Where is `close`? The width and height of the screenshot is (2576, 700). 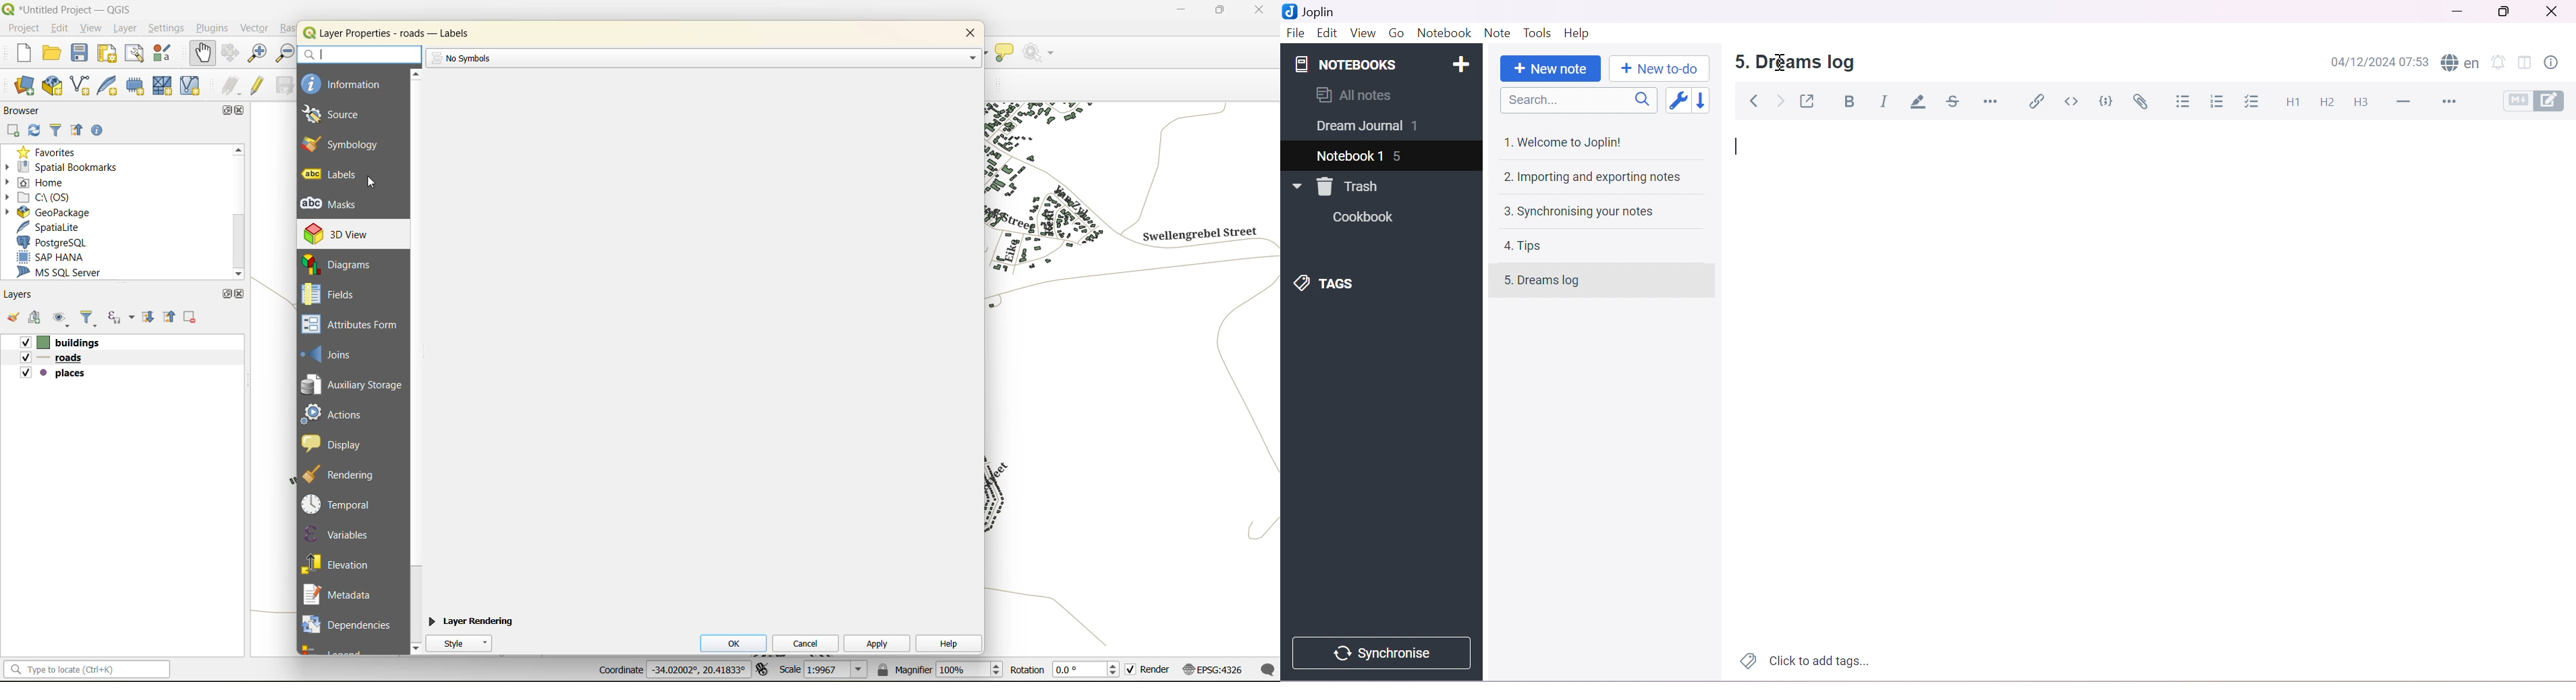
close is located at coordinates (243, 296).